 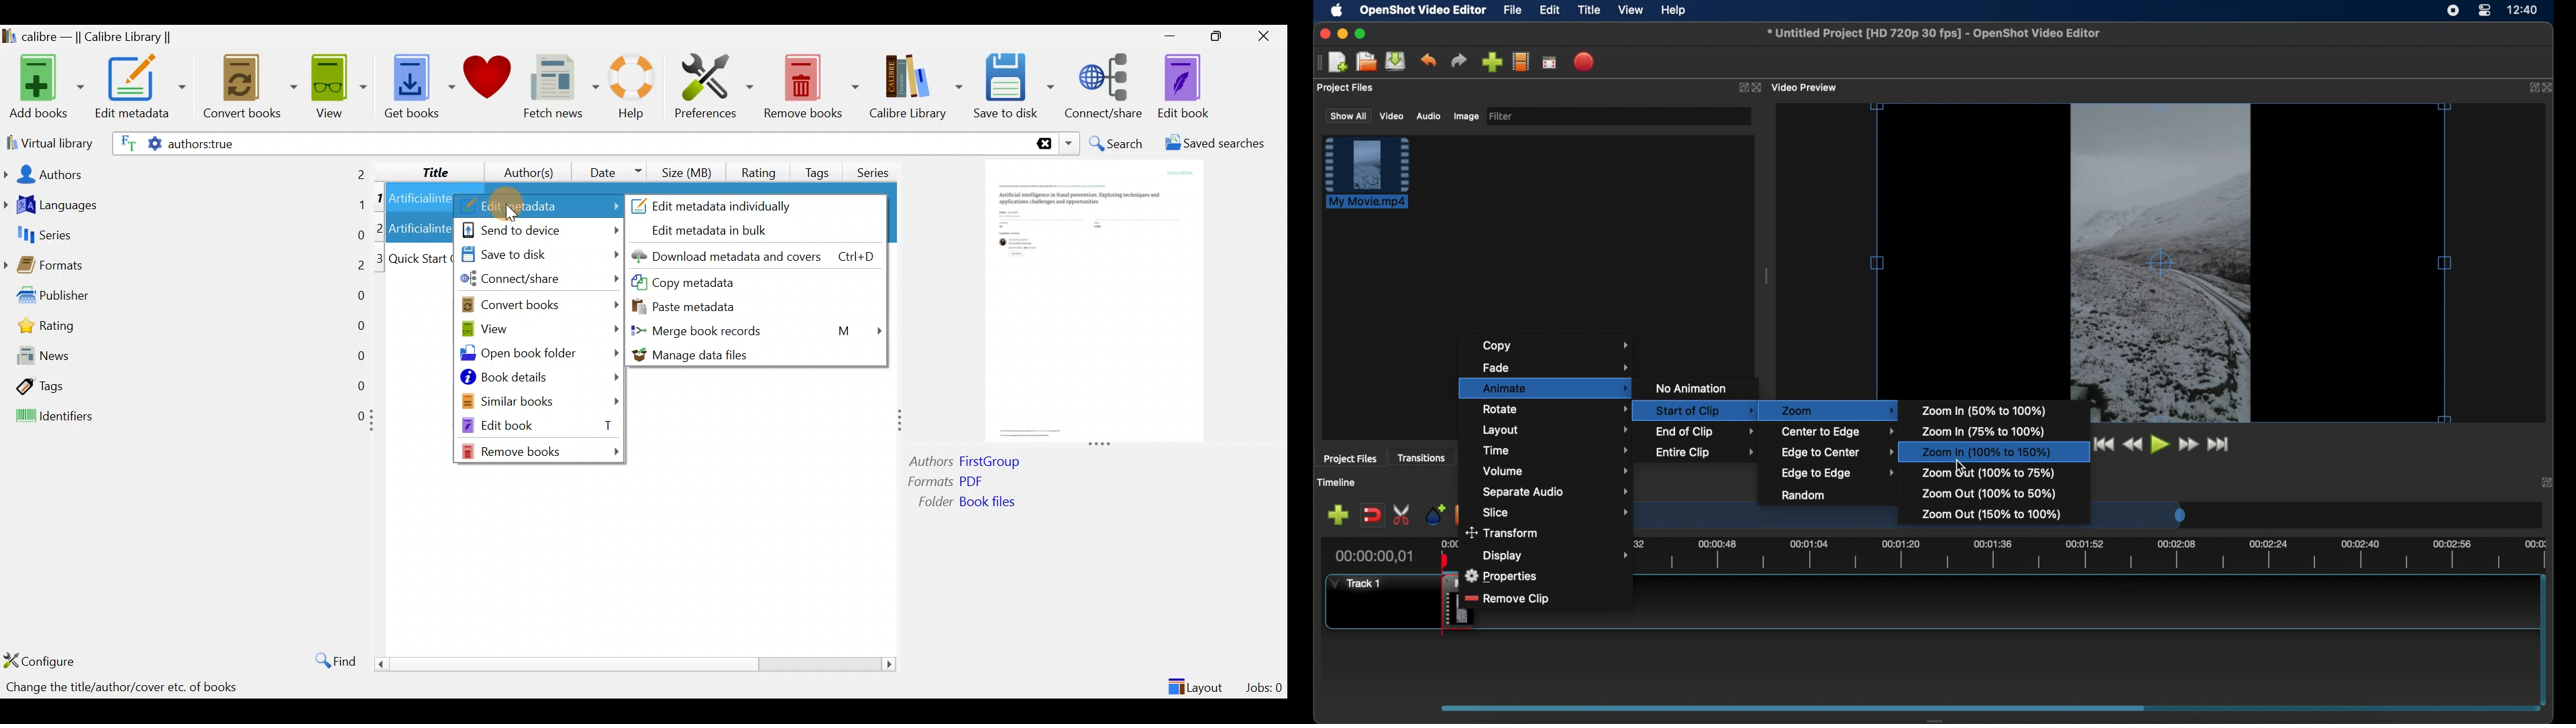 I want to click on transitions, so click(x=1423, y=459).